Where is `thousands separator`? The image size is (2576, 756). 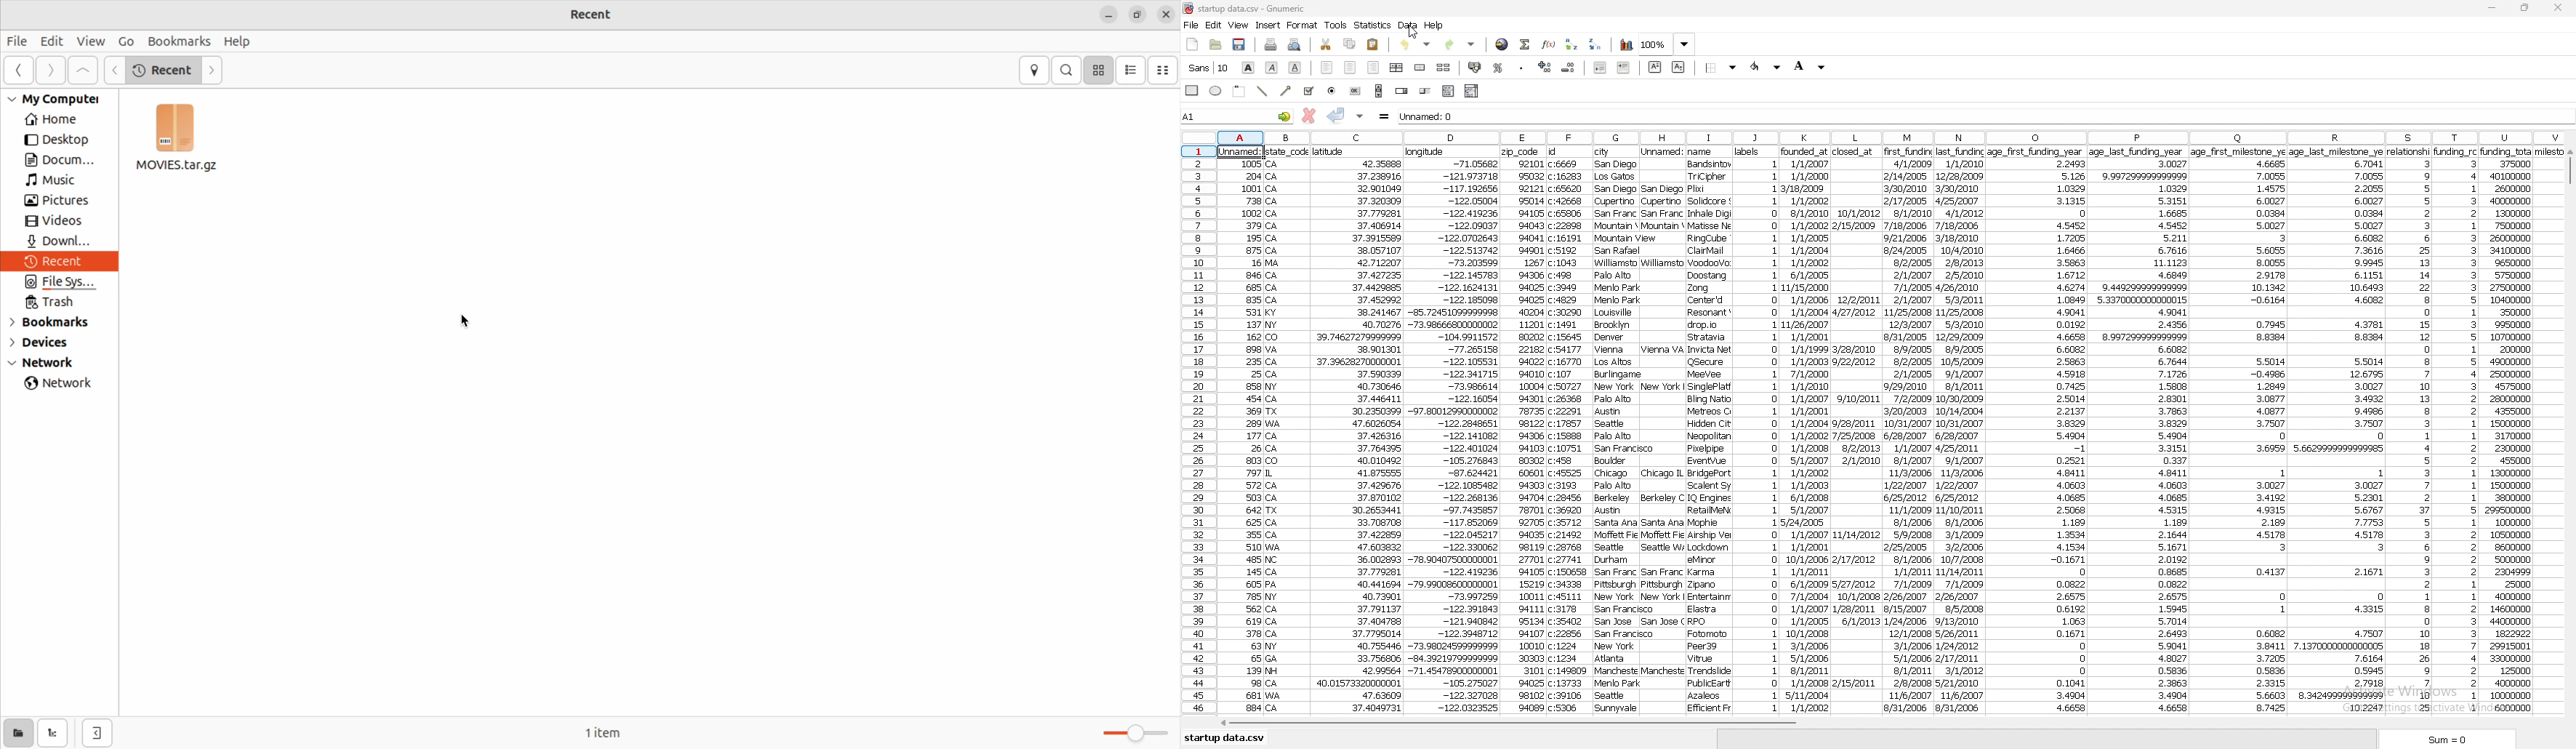 thousands separator is located at coordinates (1521, 65).